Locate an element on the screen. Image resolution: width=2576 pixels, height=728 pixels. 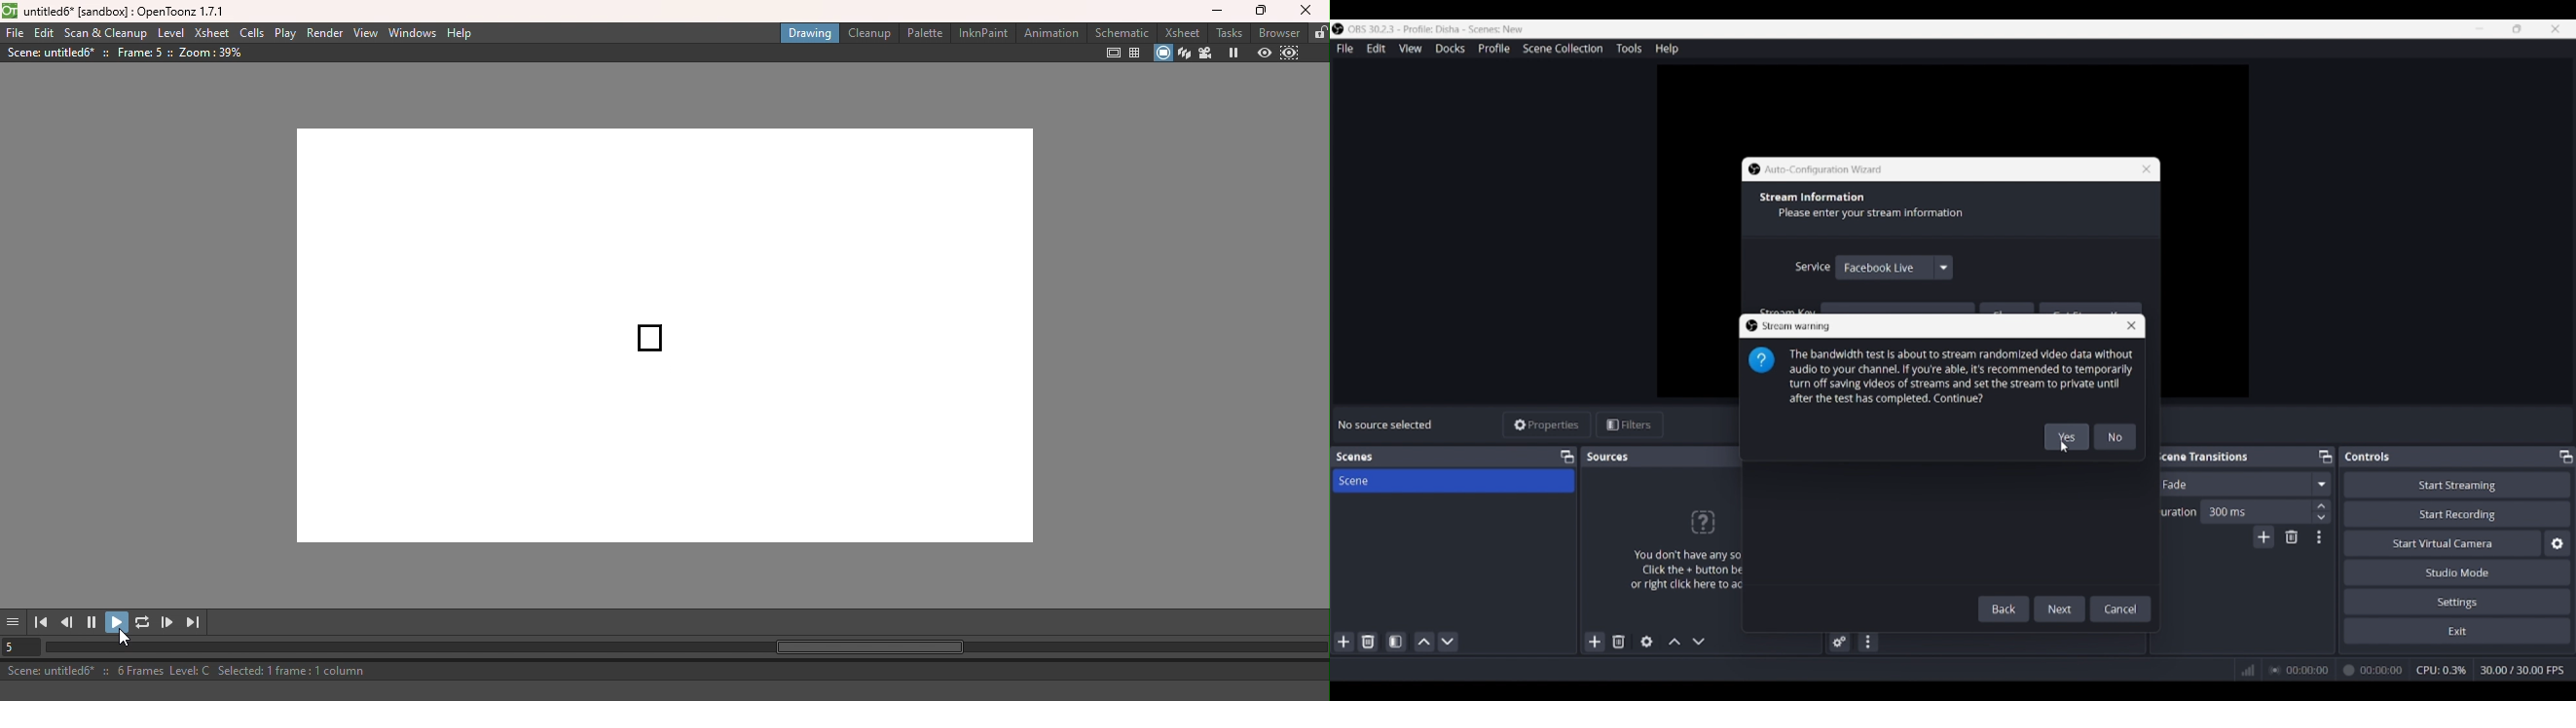
Lock rooms tab is located at coordinates (1317, 32).